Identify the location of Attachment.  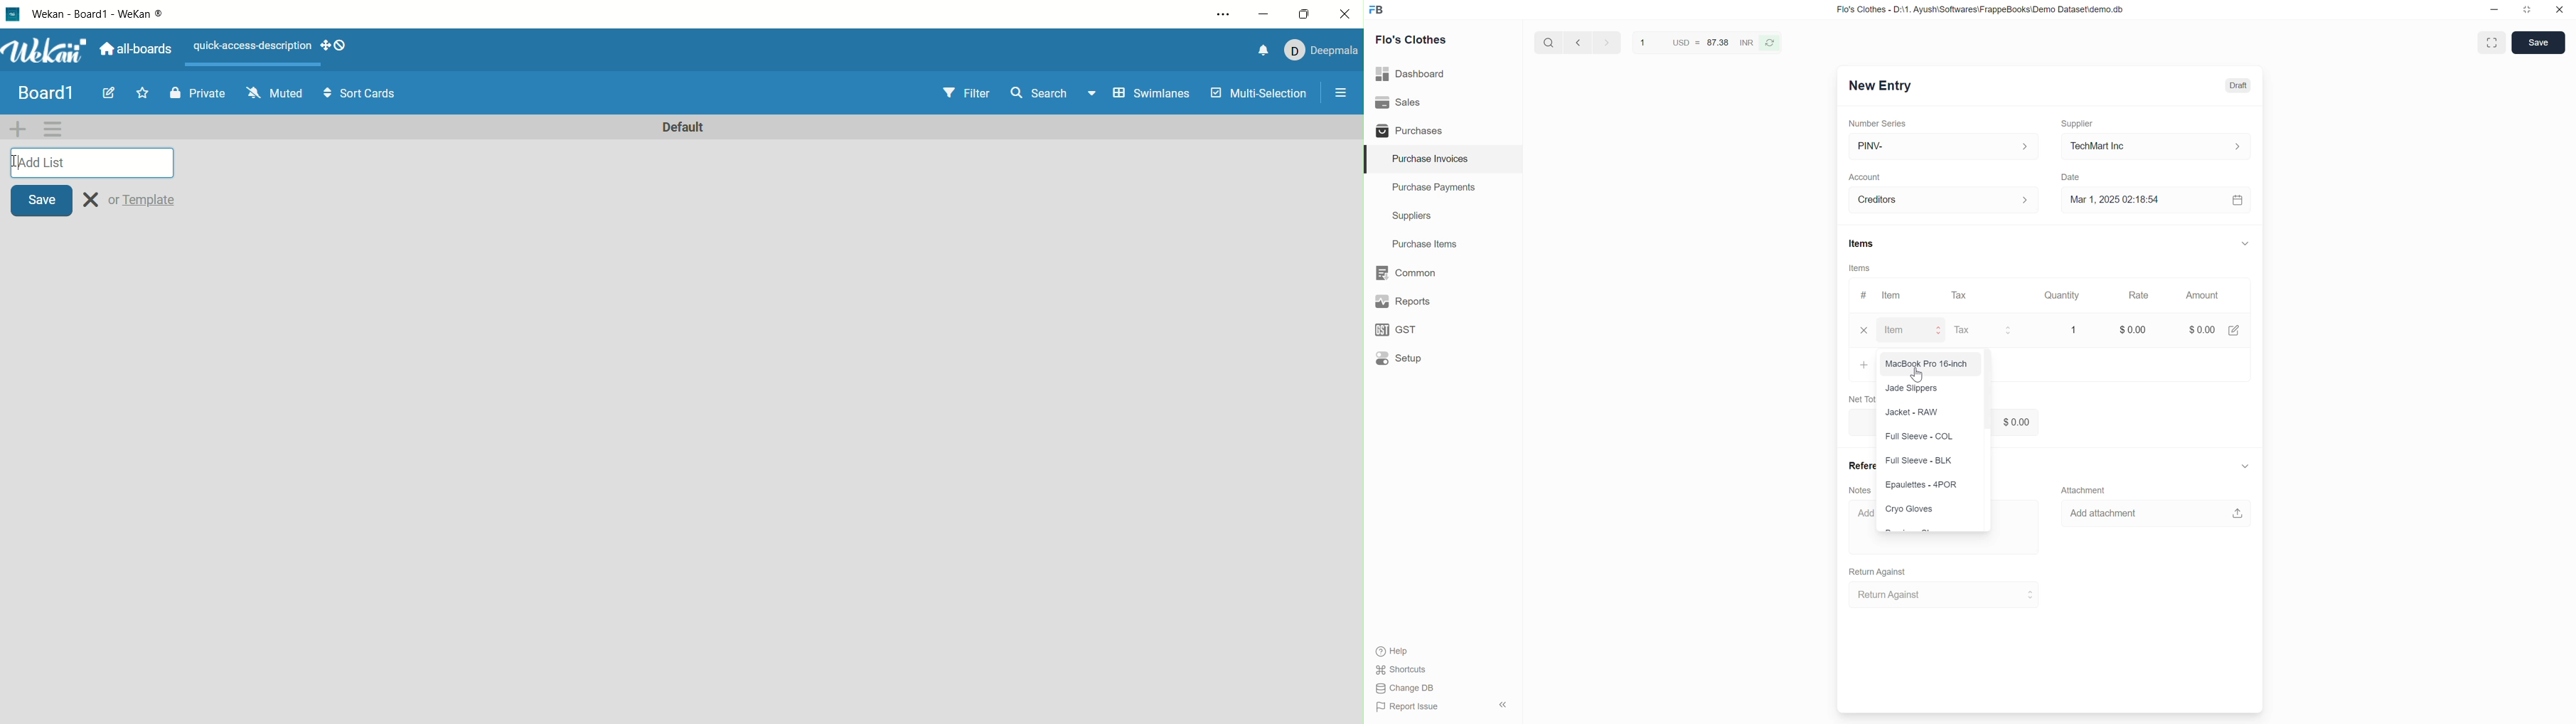
(2083, 489).